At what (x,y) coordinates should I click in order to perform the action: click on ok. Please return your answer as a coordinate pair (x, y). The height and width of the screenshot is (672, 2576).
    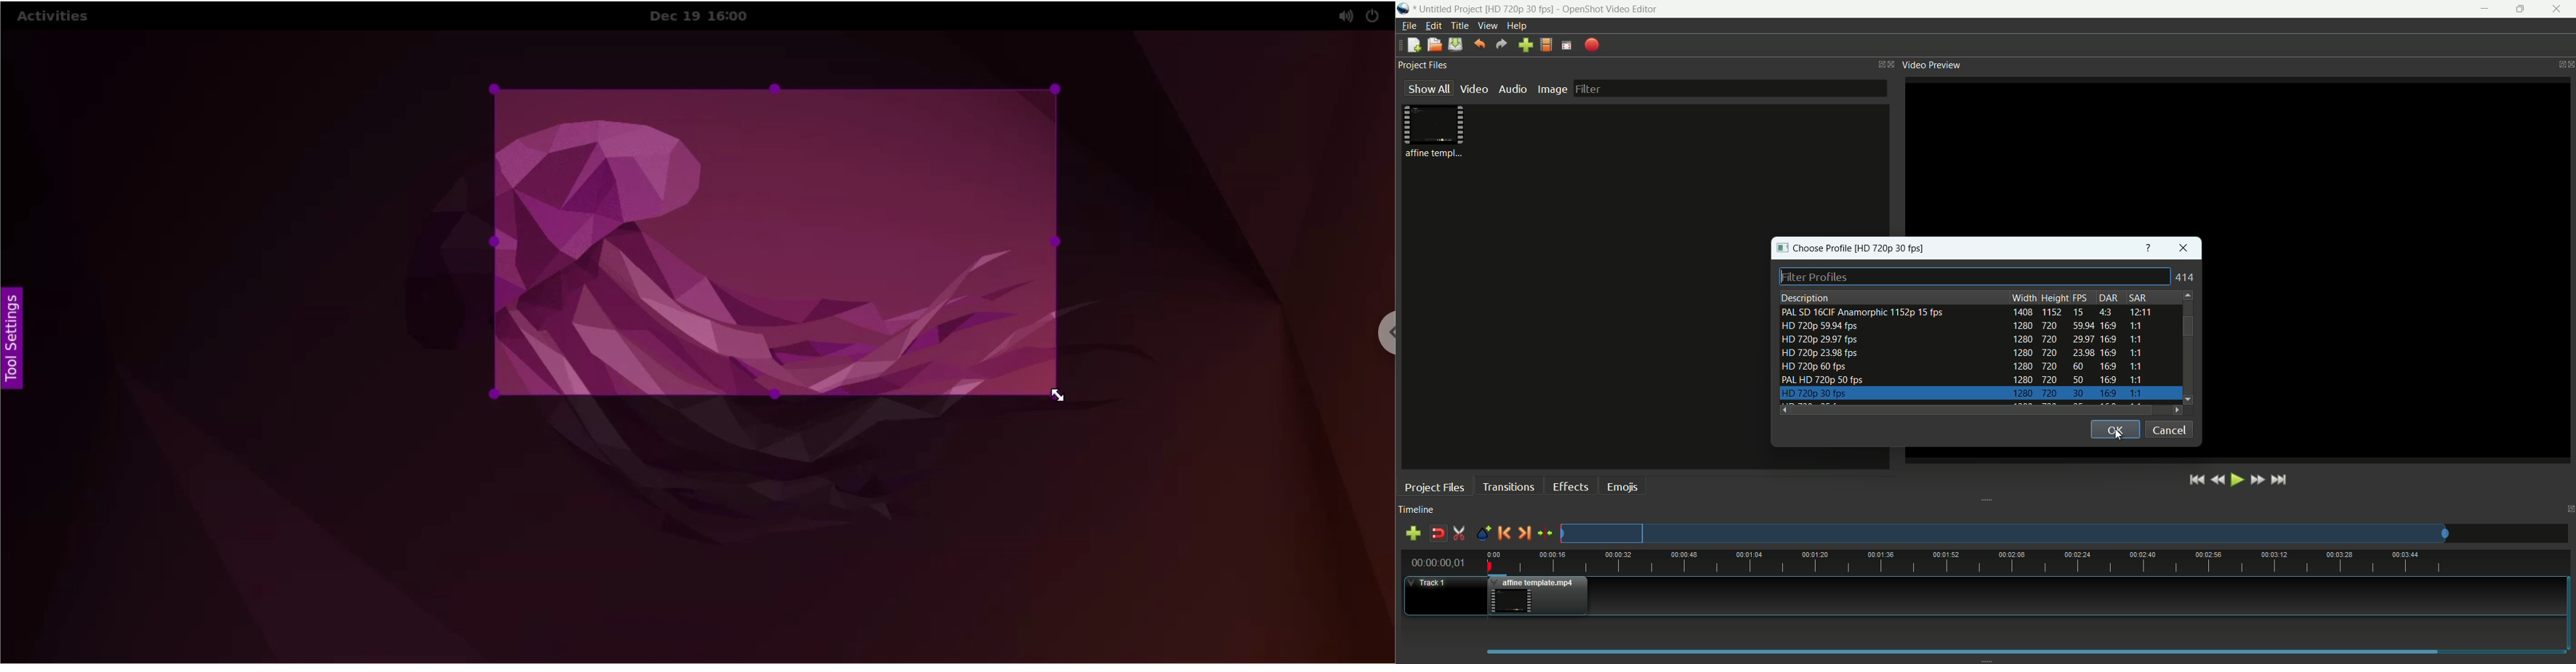
    Looking at the image, I should click on (2115, 429).